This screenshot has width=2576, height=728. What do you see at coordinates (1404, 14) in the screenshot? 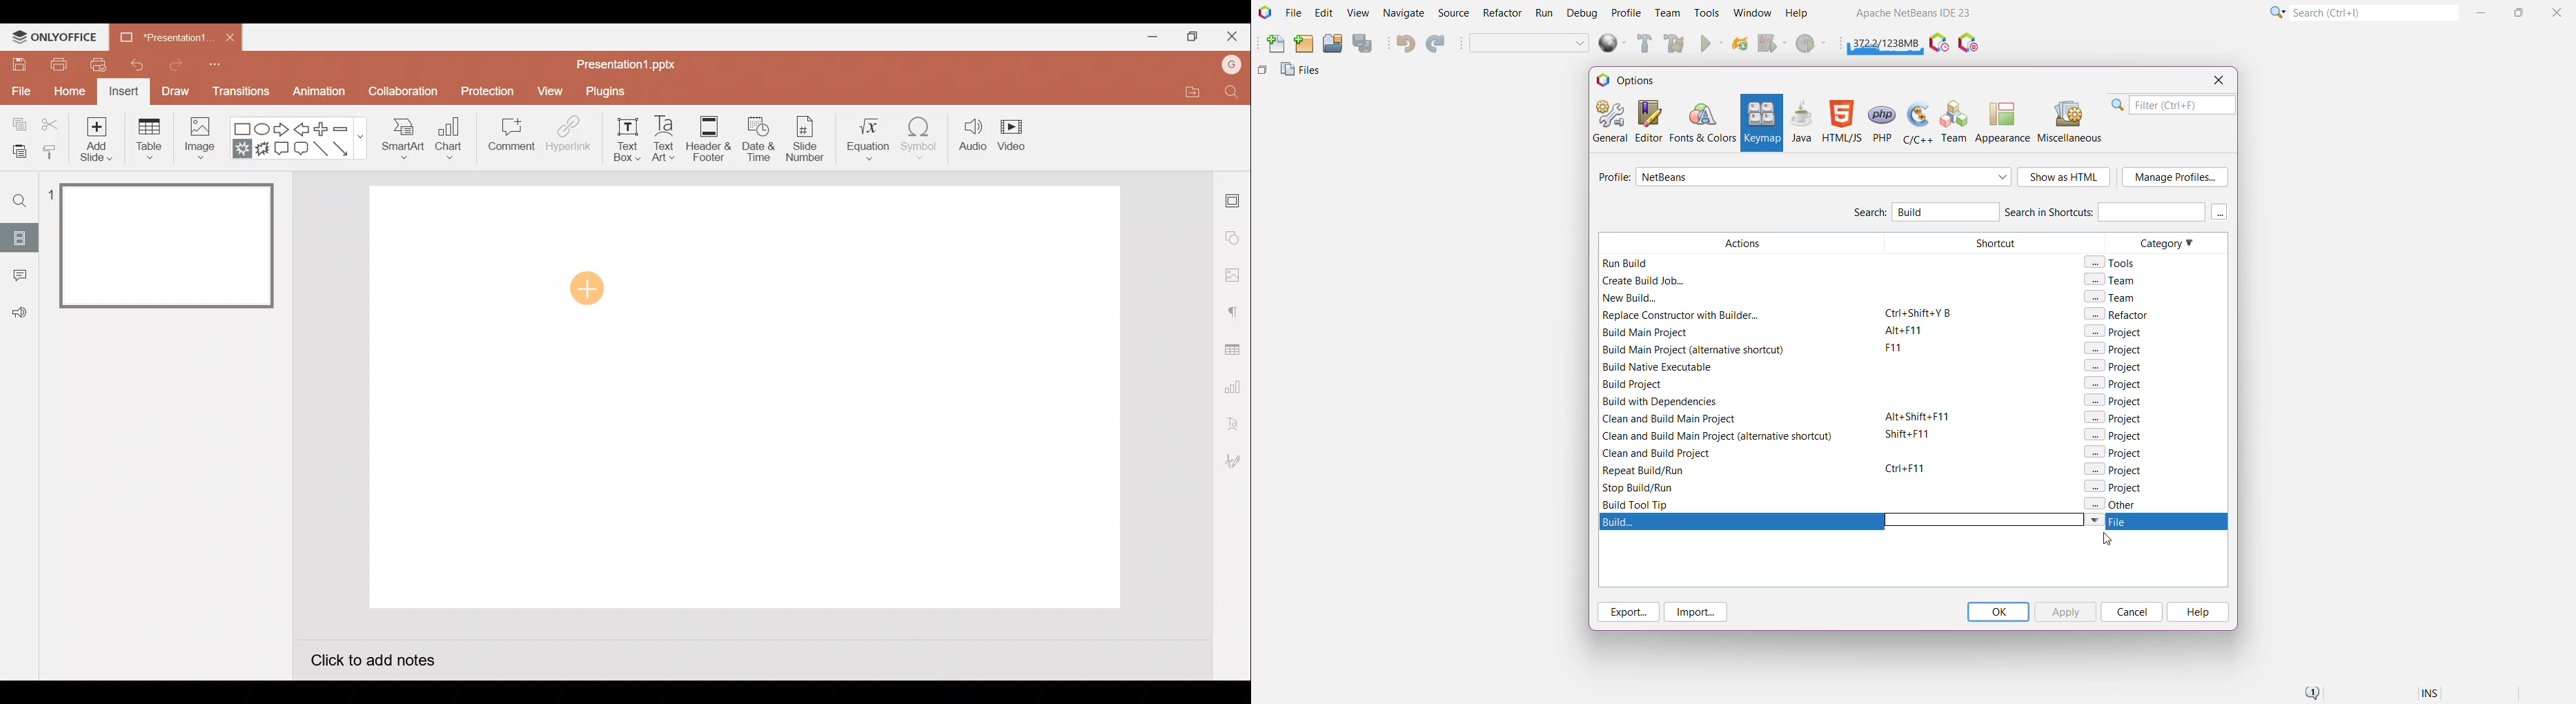
I see `Navigate` at bounding box center [1404, 14].